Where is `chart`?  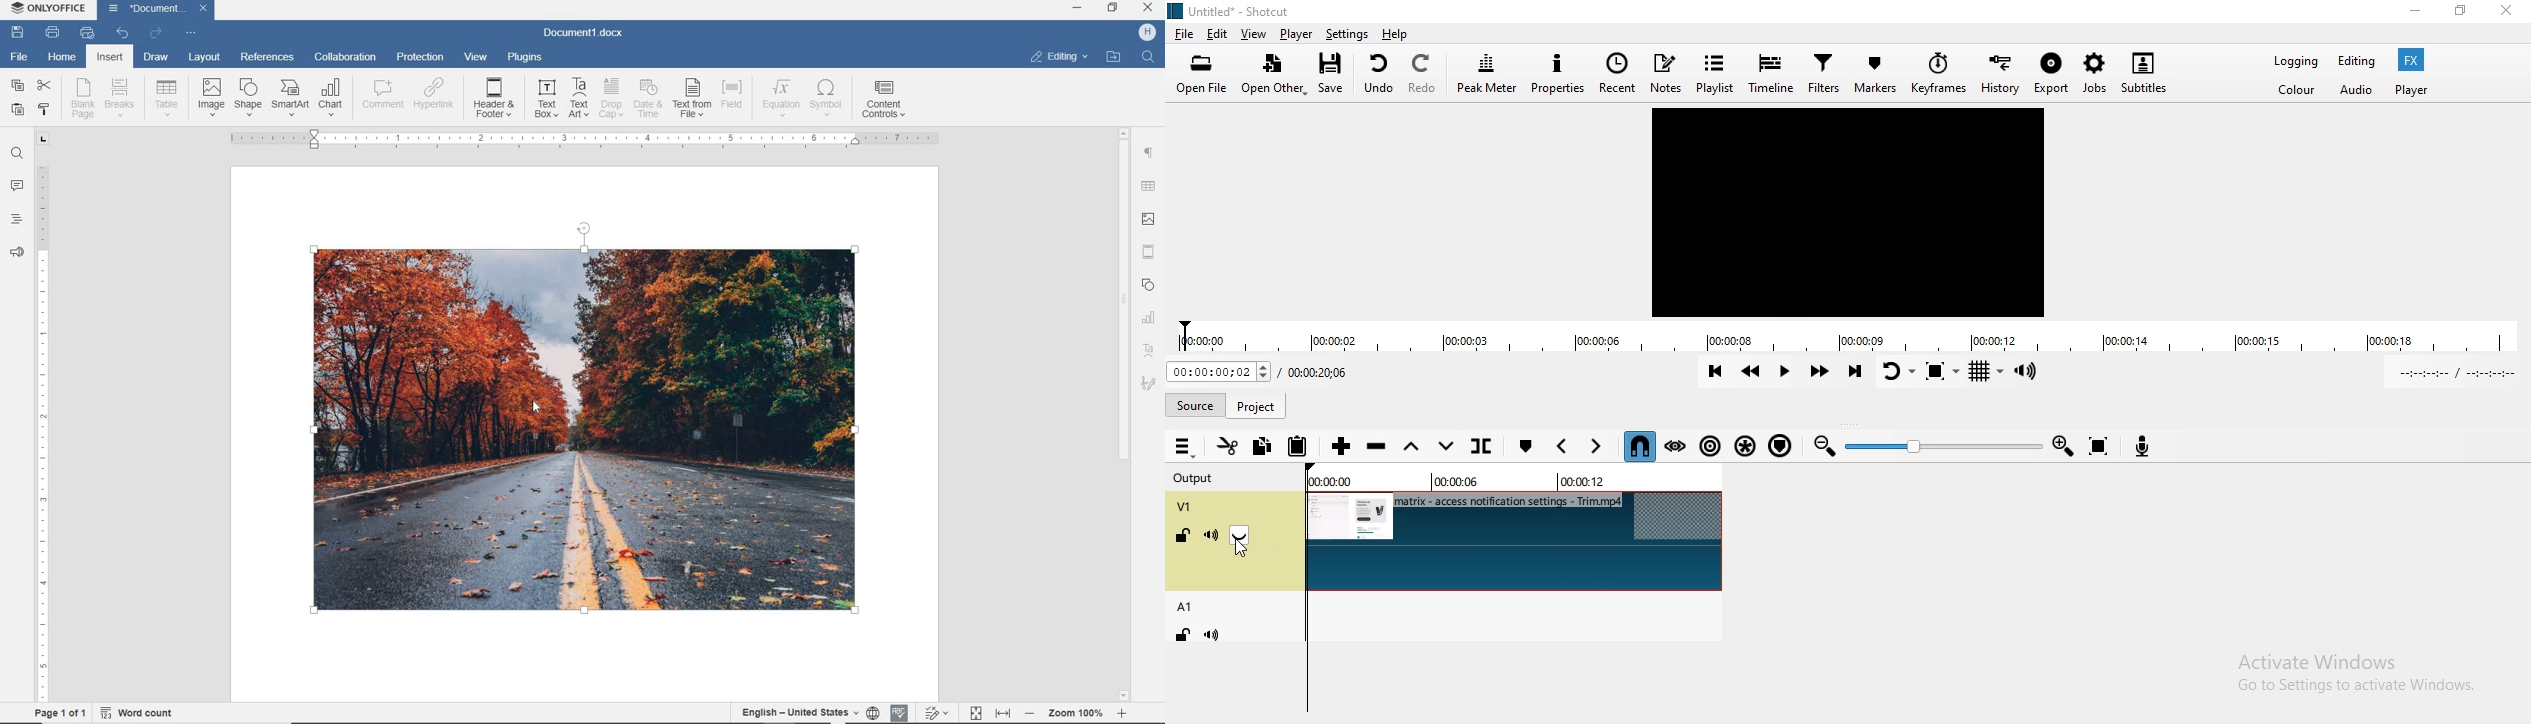 chart is located at coordinates (332, 98).